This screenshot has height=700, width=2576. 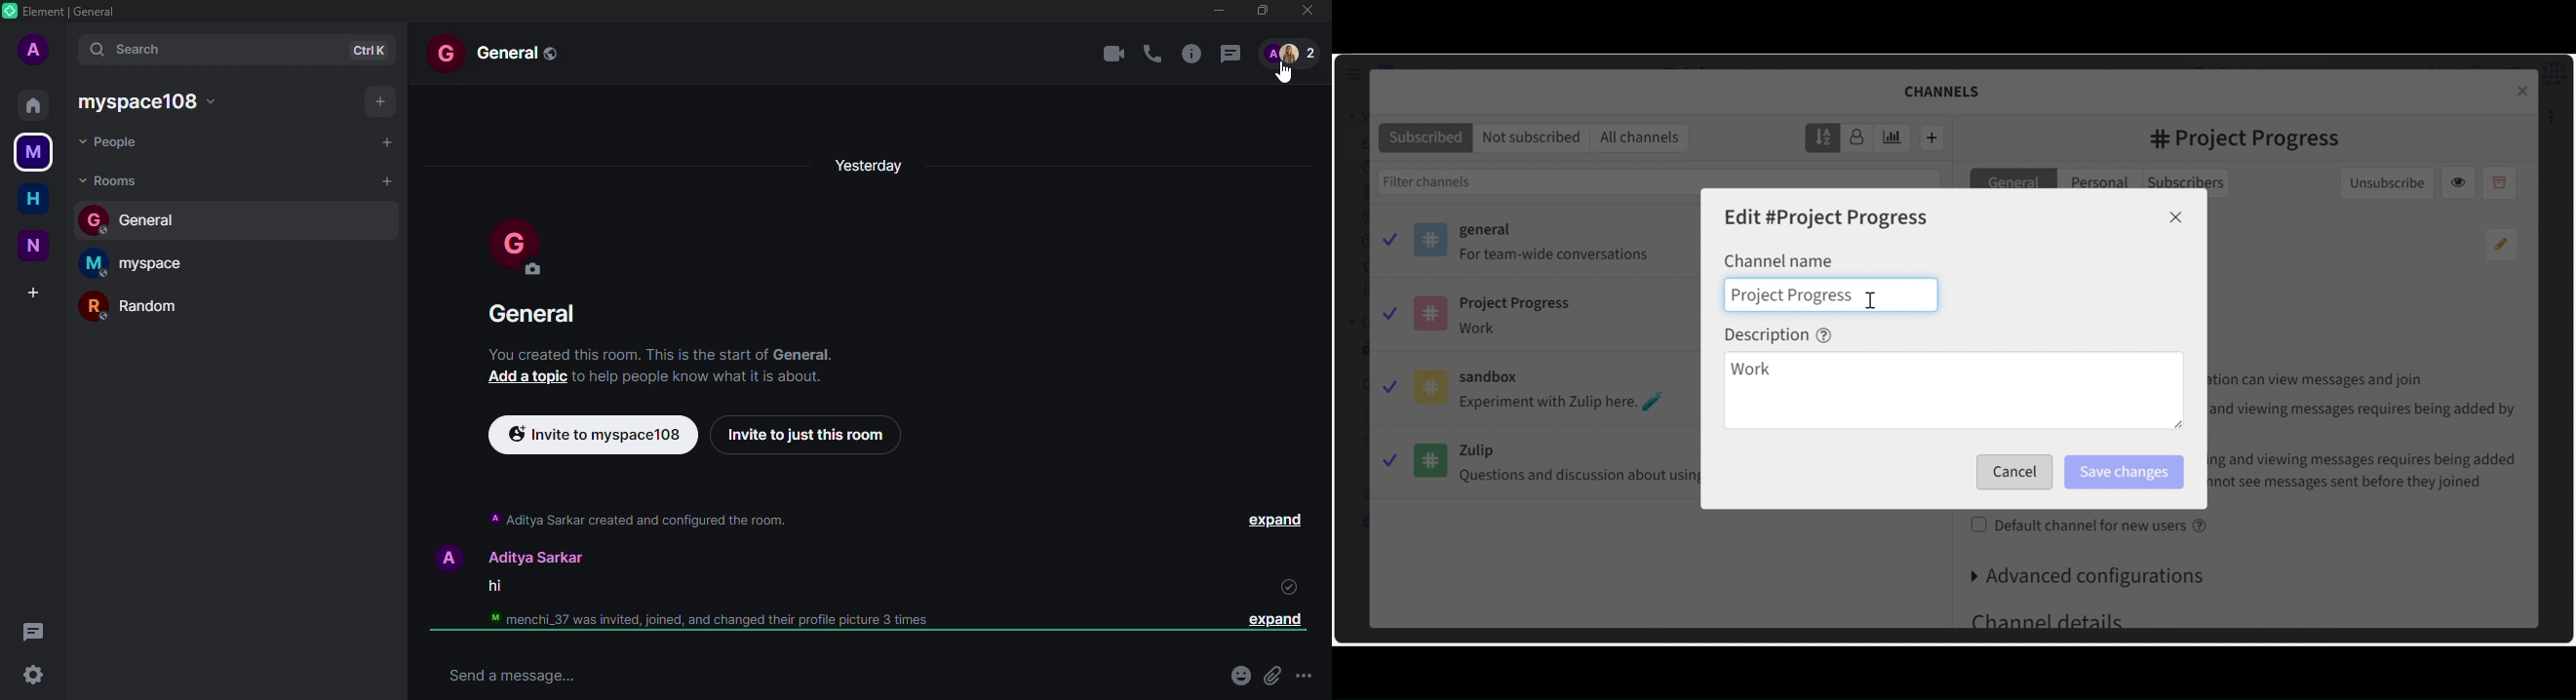 What do you see at coordinates (502, 52) in the screenshot?
I see `general` at bounding box center [502, 52].